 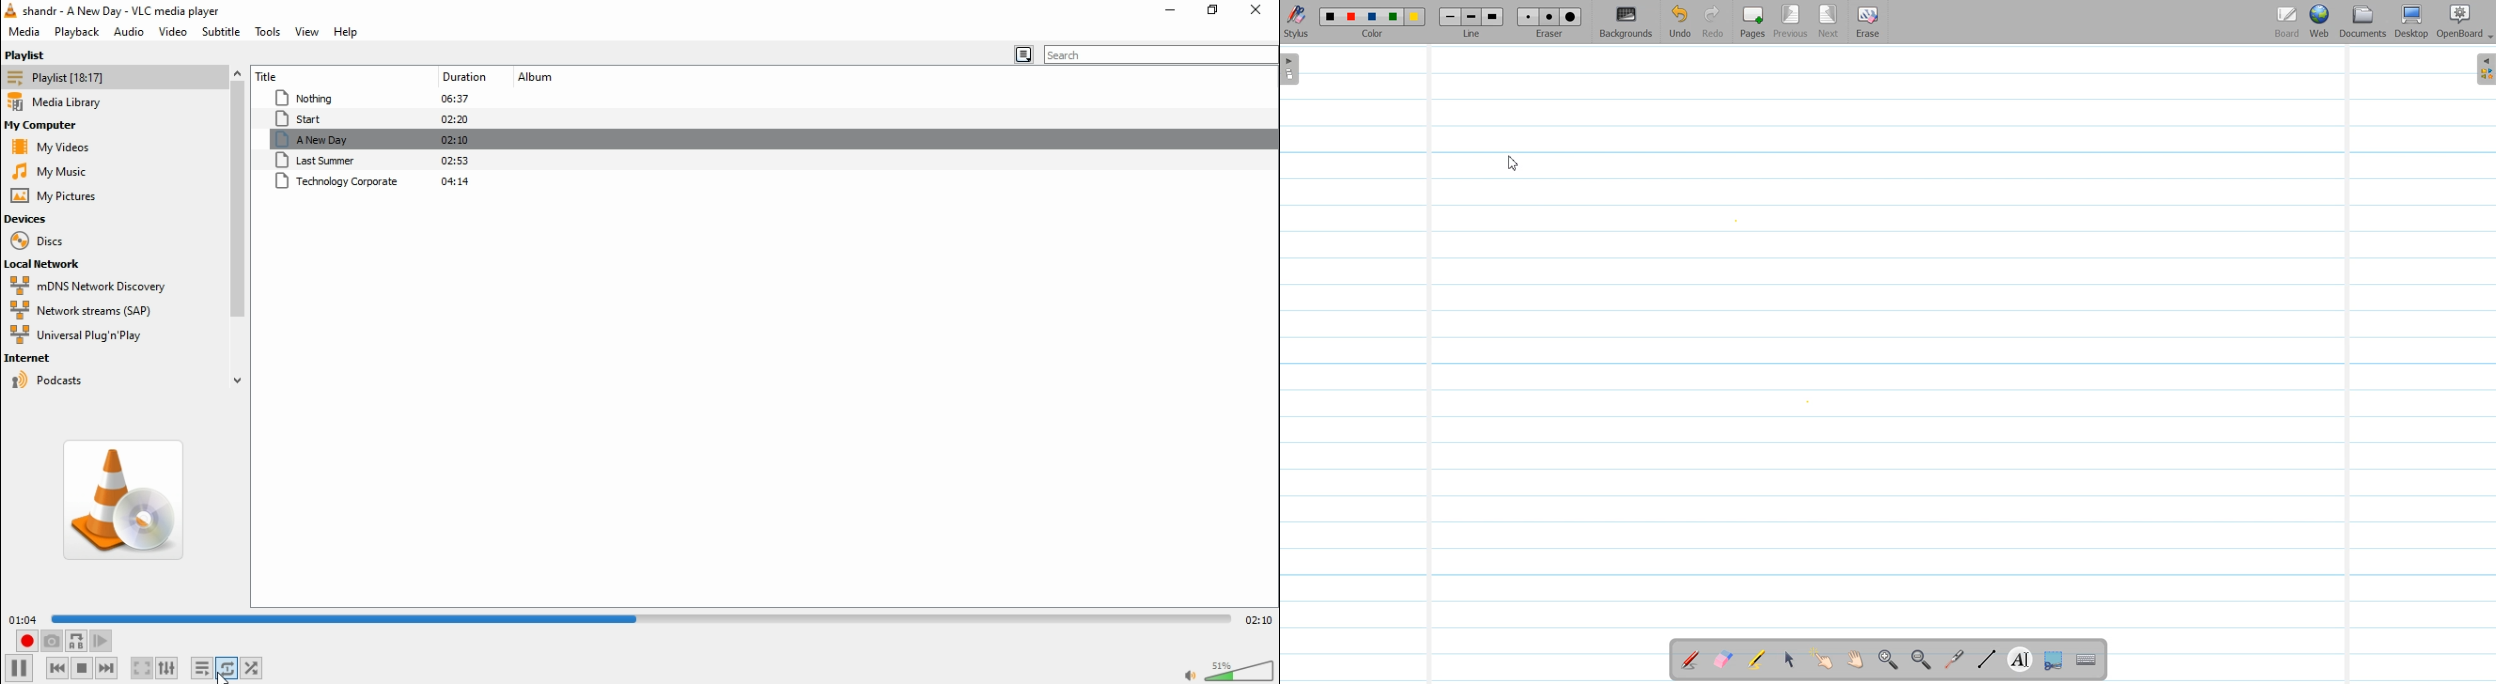 I want to click on media, so click(x=22, y=33).